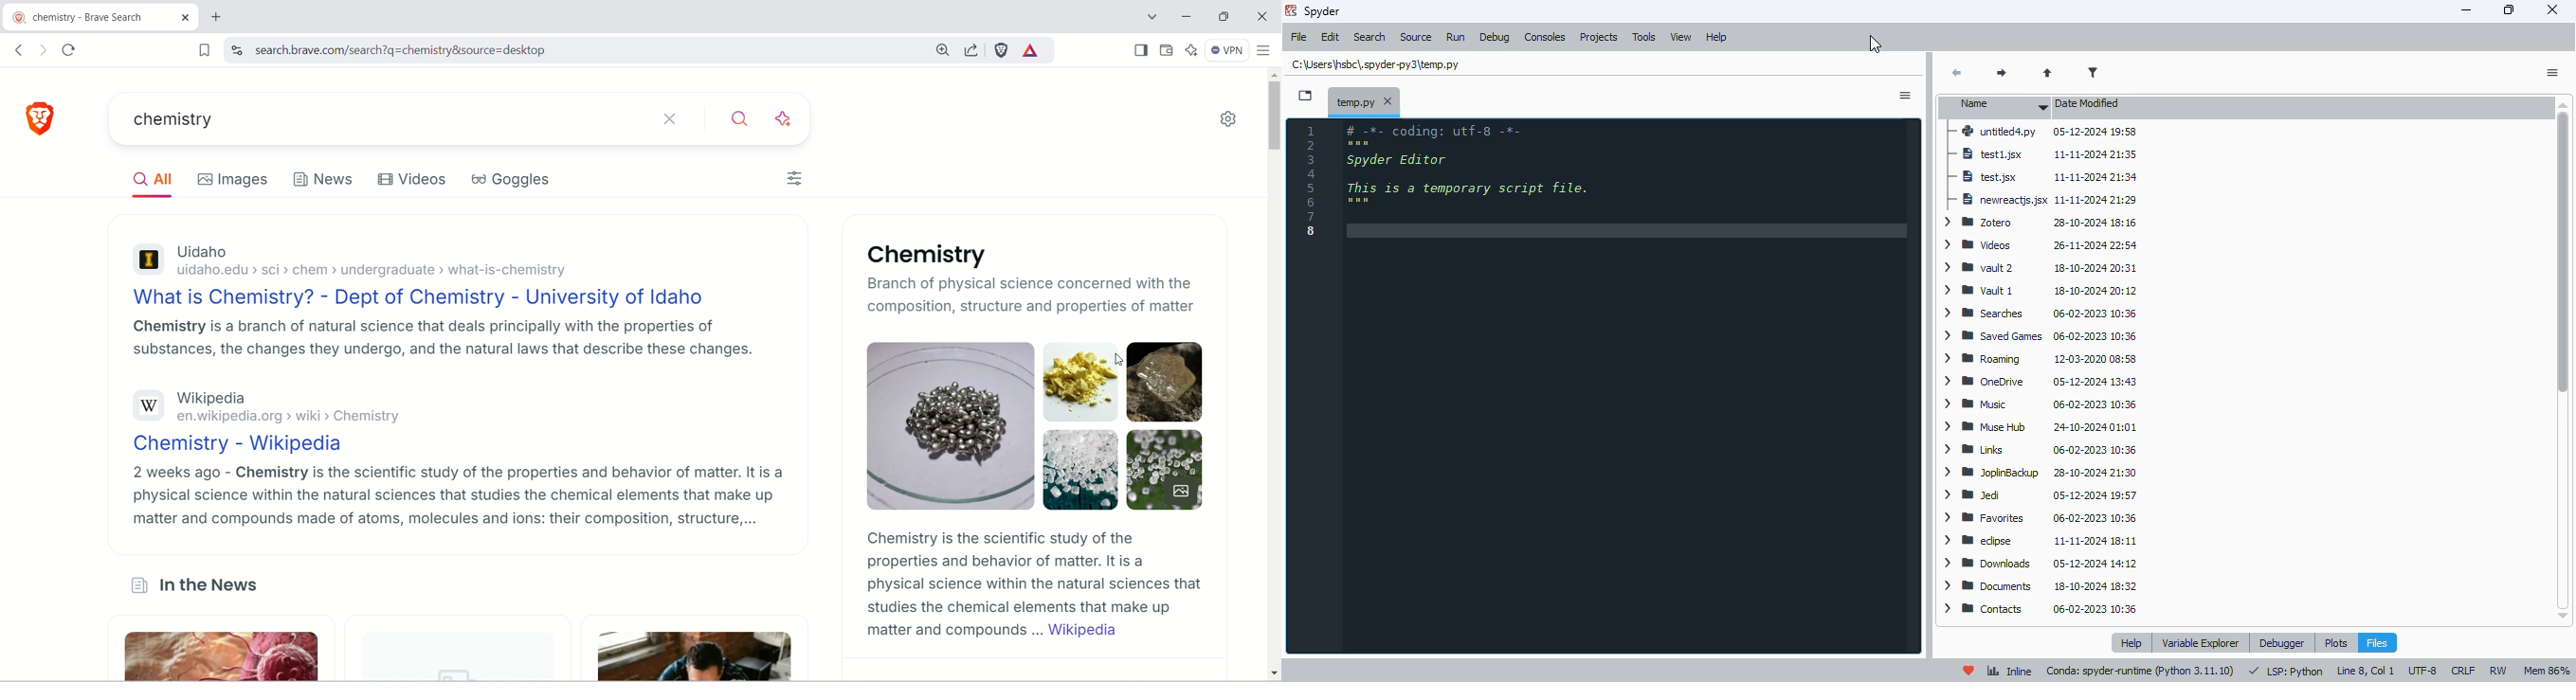 This screenshot has height=700, width=2576. Describe the element at coordinates (2132, 642) in the screenshot. I see `help` at that location.